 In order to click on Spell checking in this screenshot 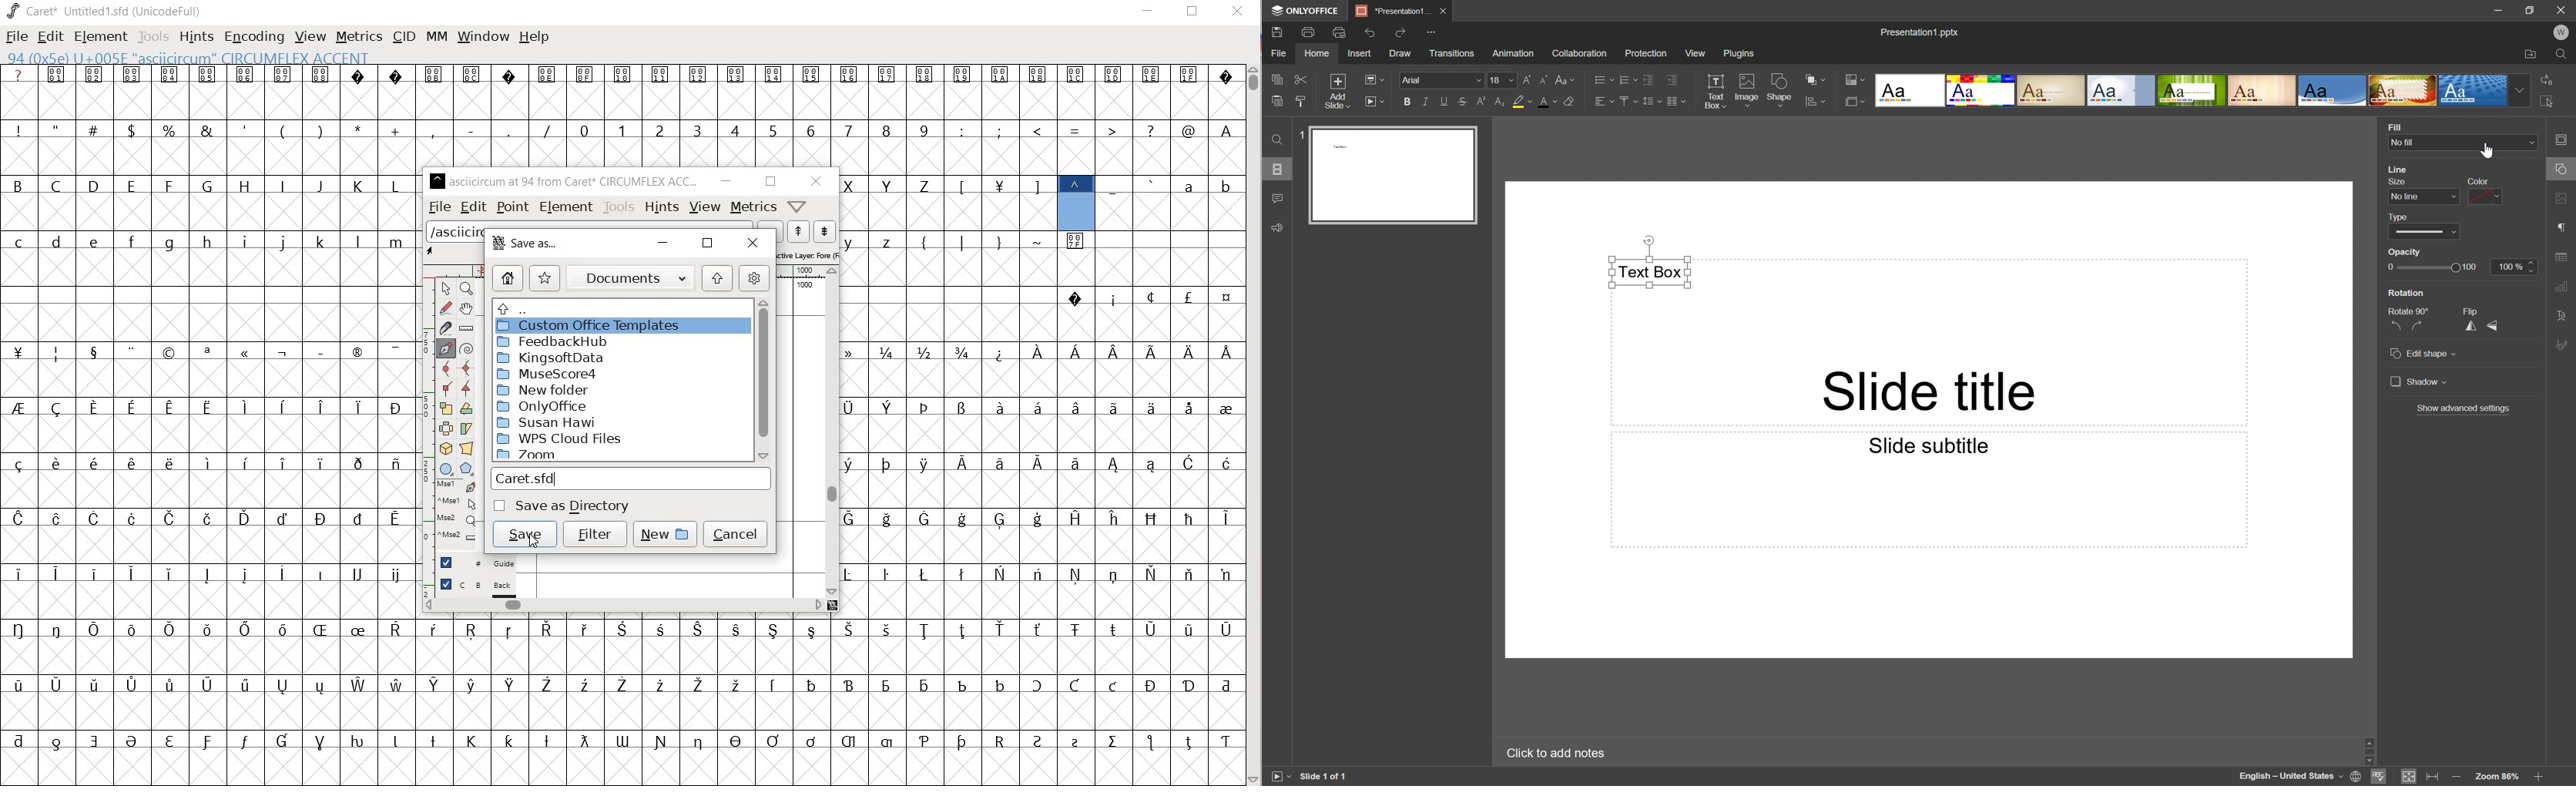, I will do `click(2379, 778)`.